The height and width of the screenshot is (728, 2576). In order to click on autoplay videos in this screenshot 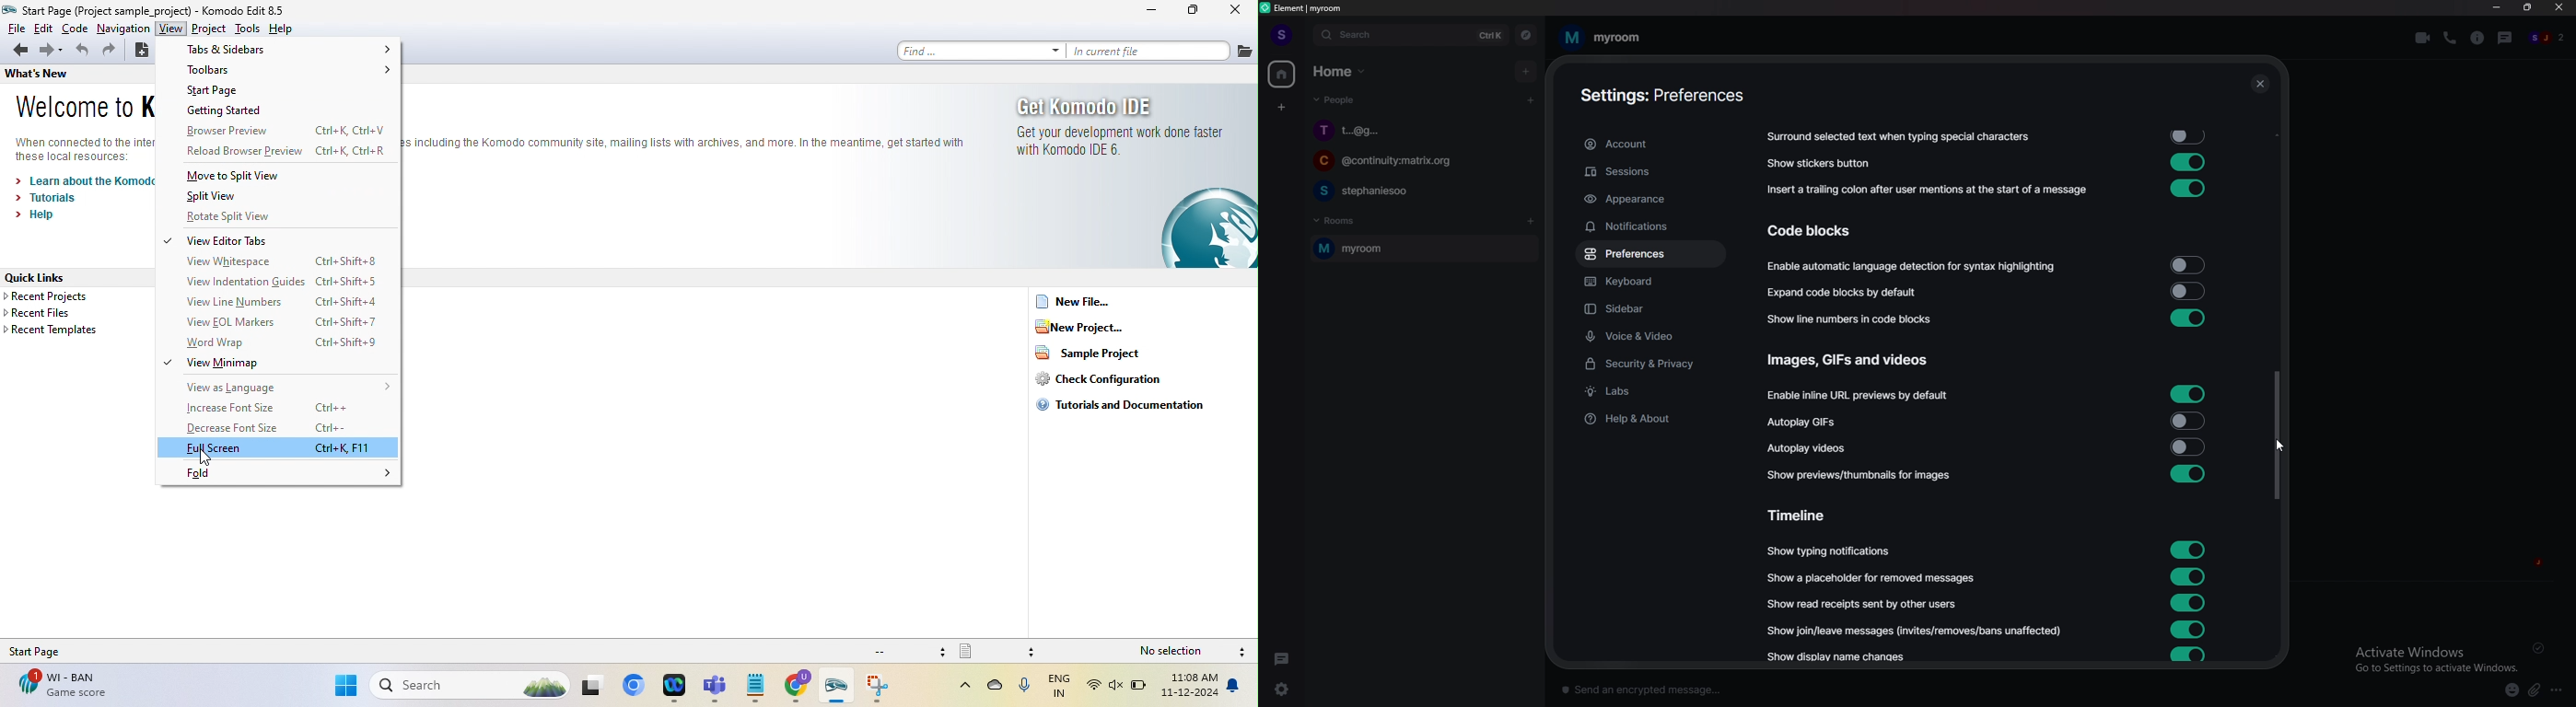, I will do `click(1807, 447)`.